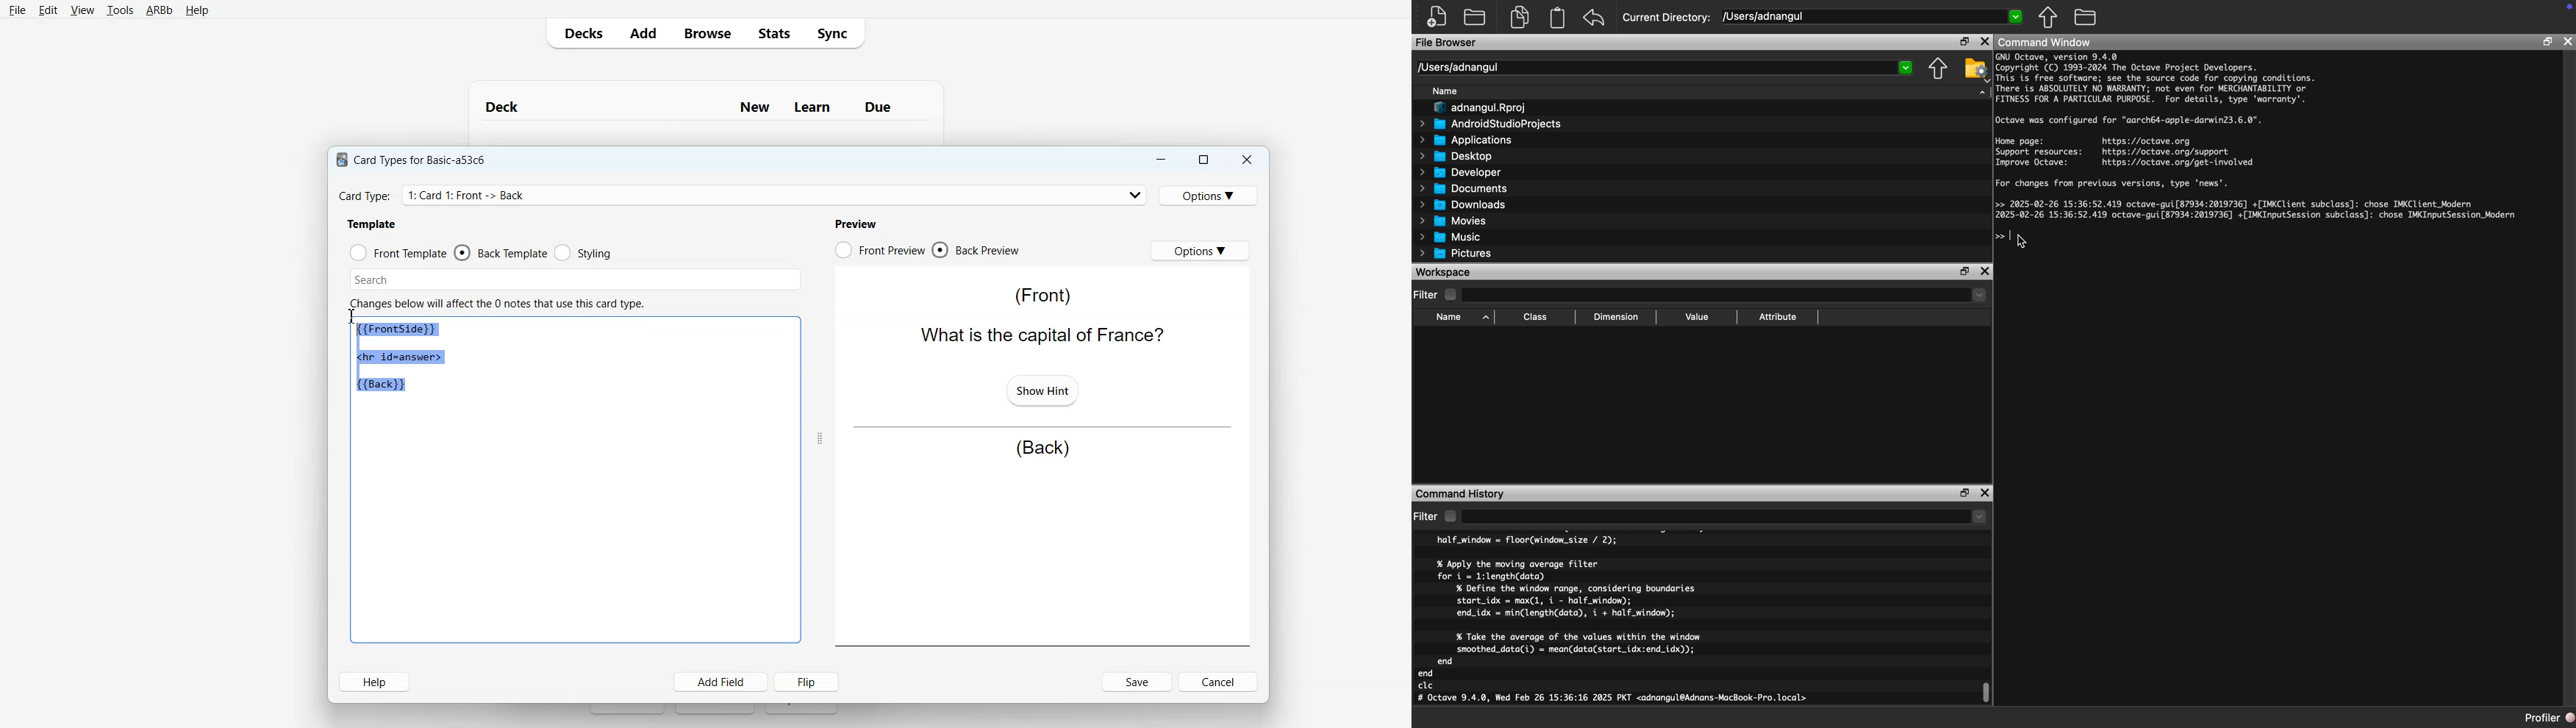 The image size is (2576, 728). What do you see at coordinates (1456, 156) in the screenshot?
I see `Desktop` at bounding box center [1456, 156].